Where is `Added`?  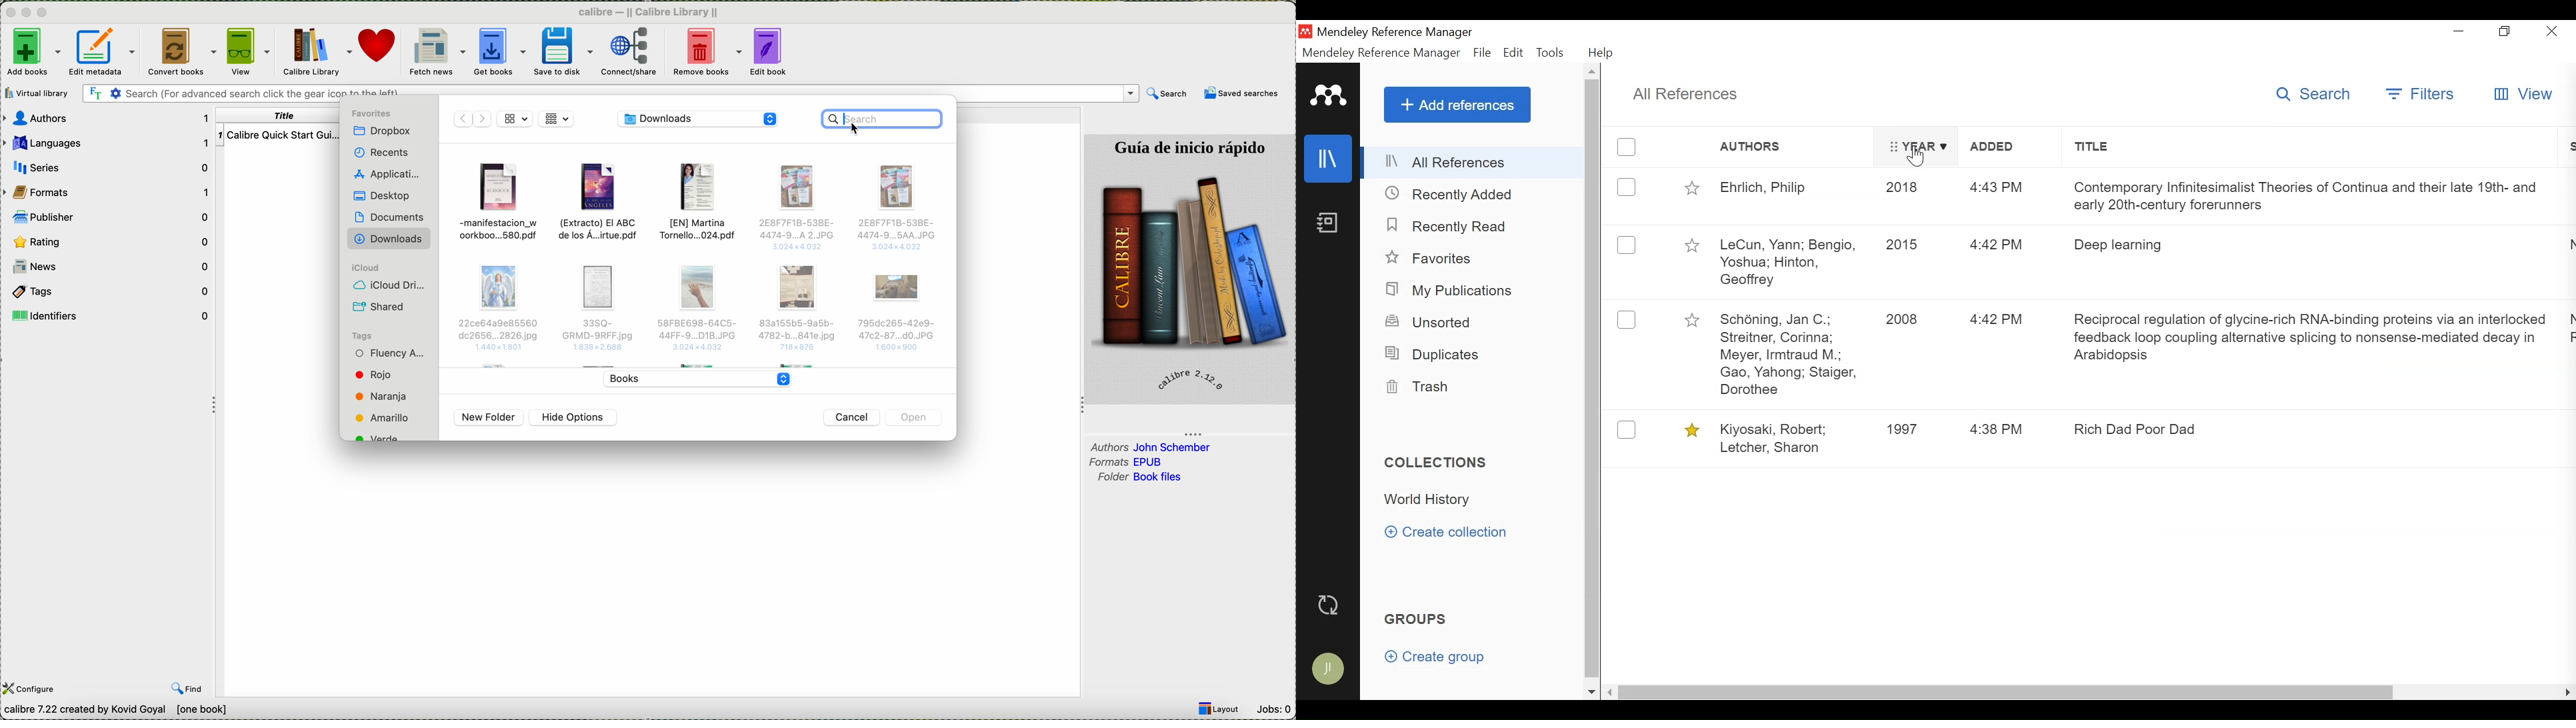 Added is located at coordinates (1991, 148).